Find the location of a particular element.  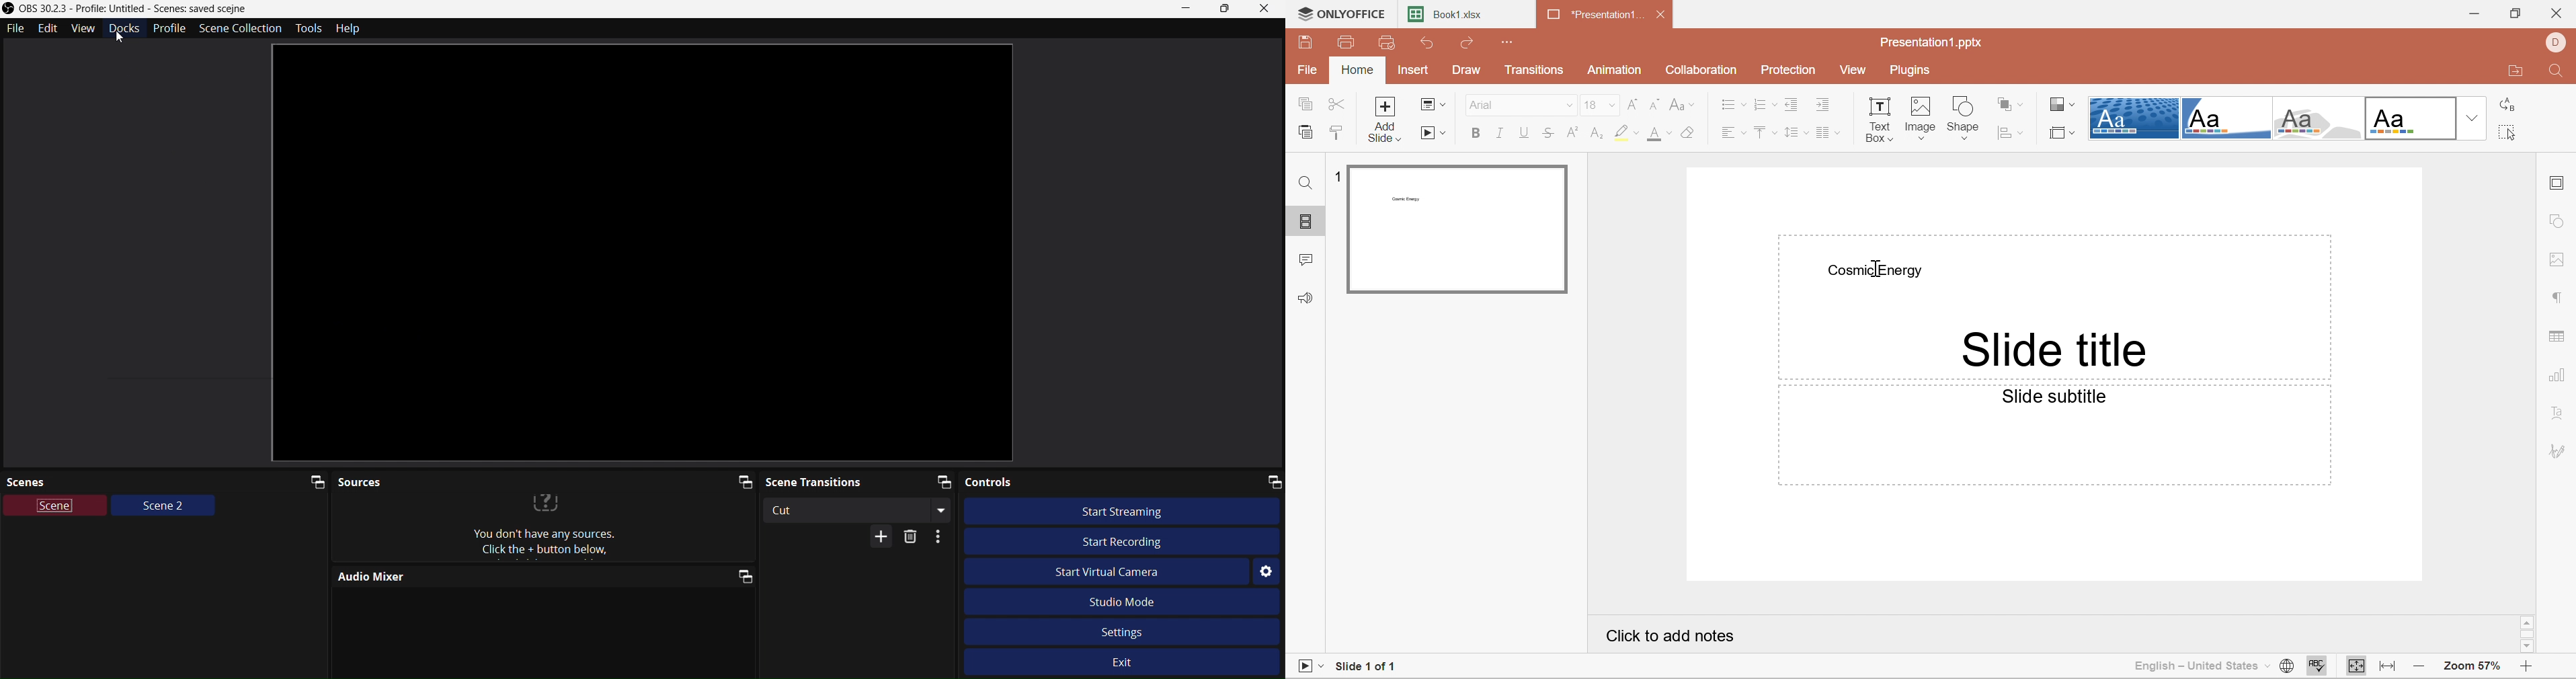

Controls is located at coordinates (1070, 482).